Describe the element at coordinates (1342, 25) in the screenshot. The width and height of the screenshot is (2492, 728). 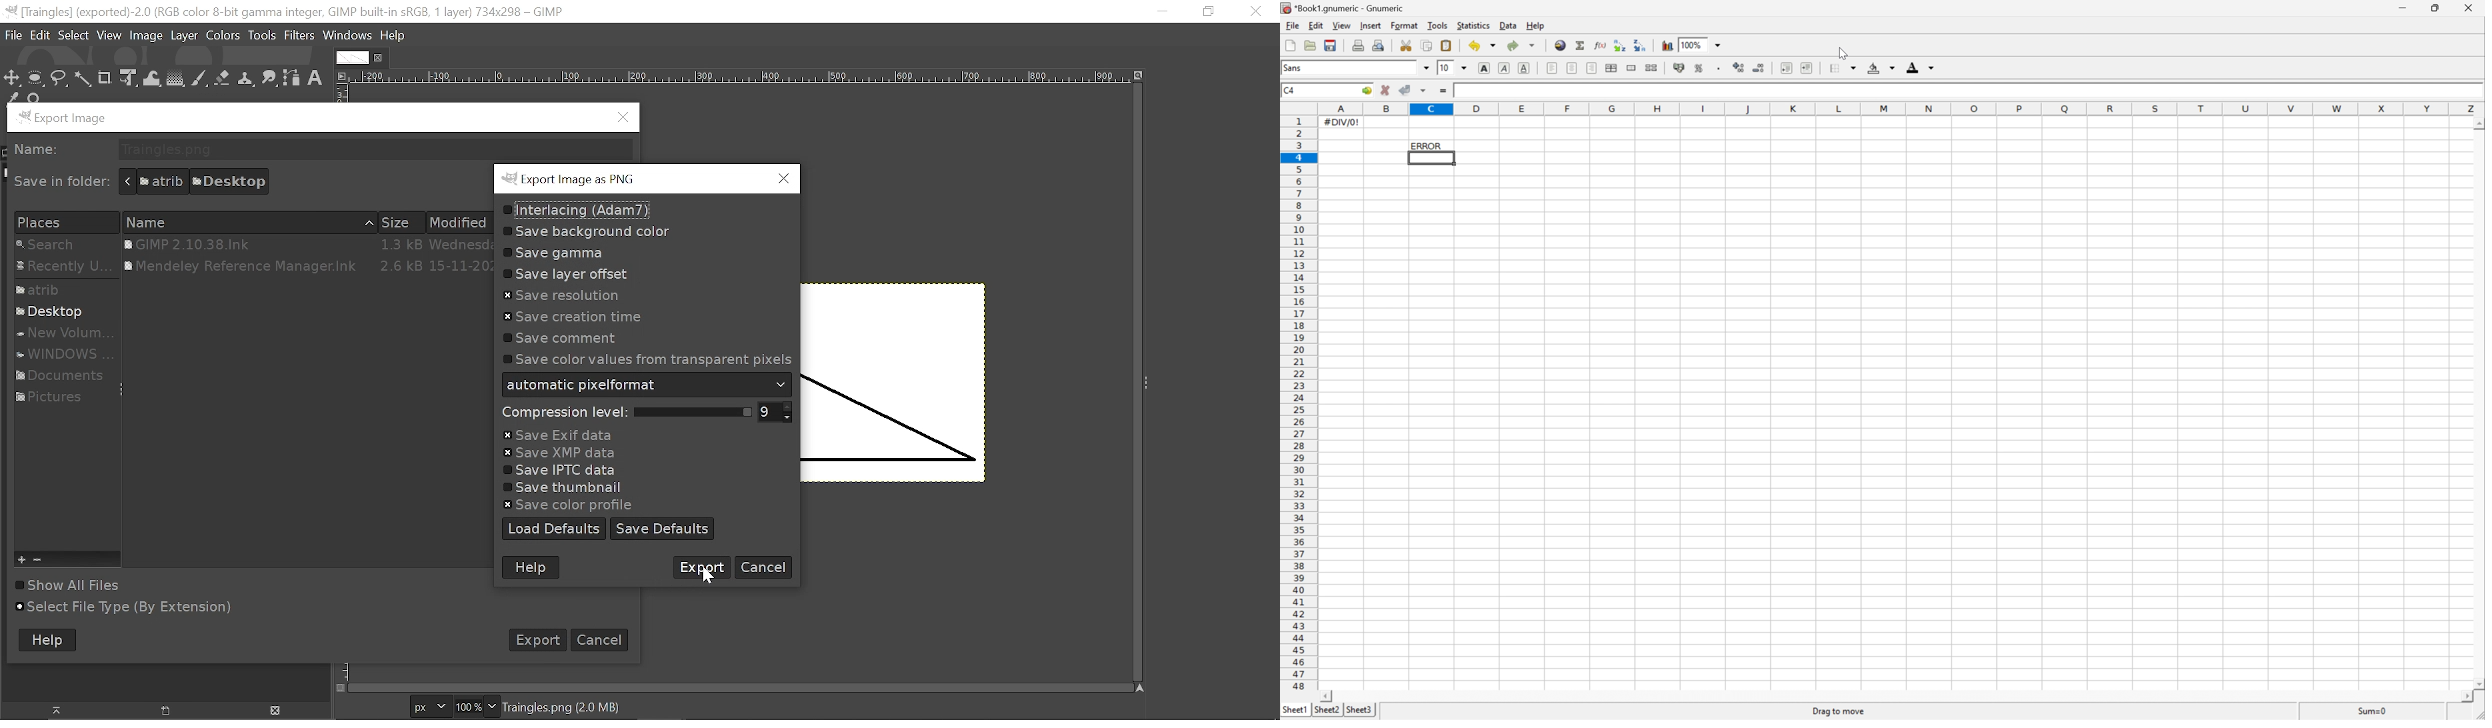
I see `View` at that location.